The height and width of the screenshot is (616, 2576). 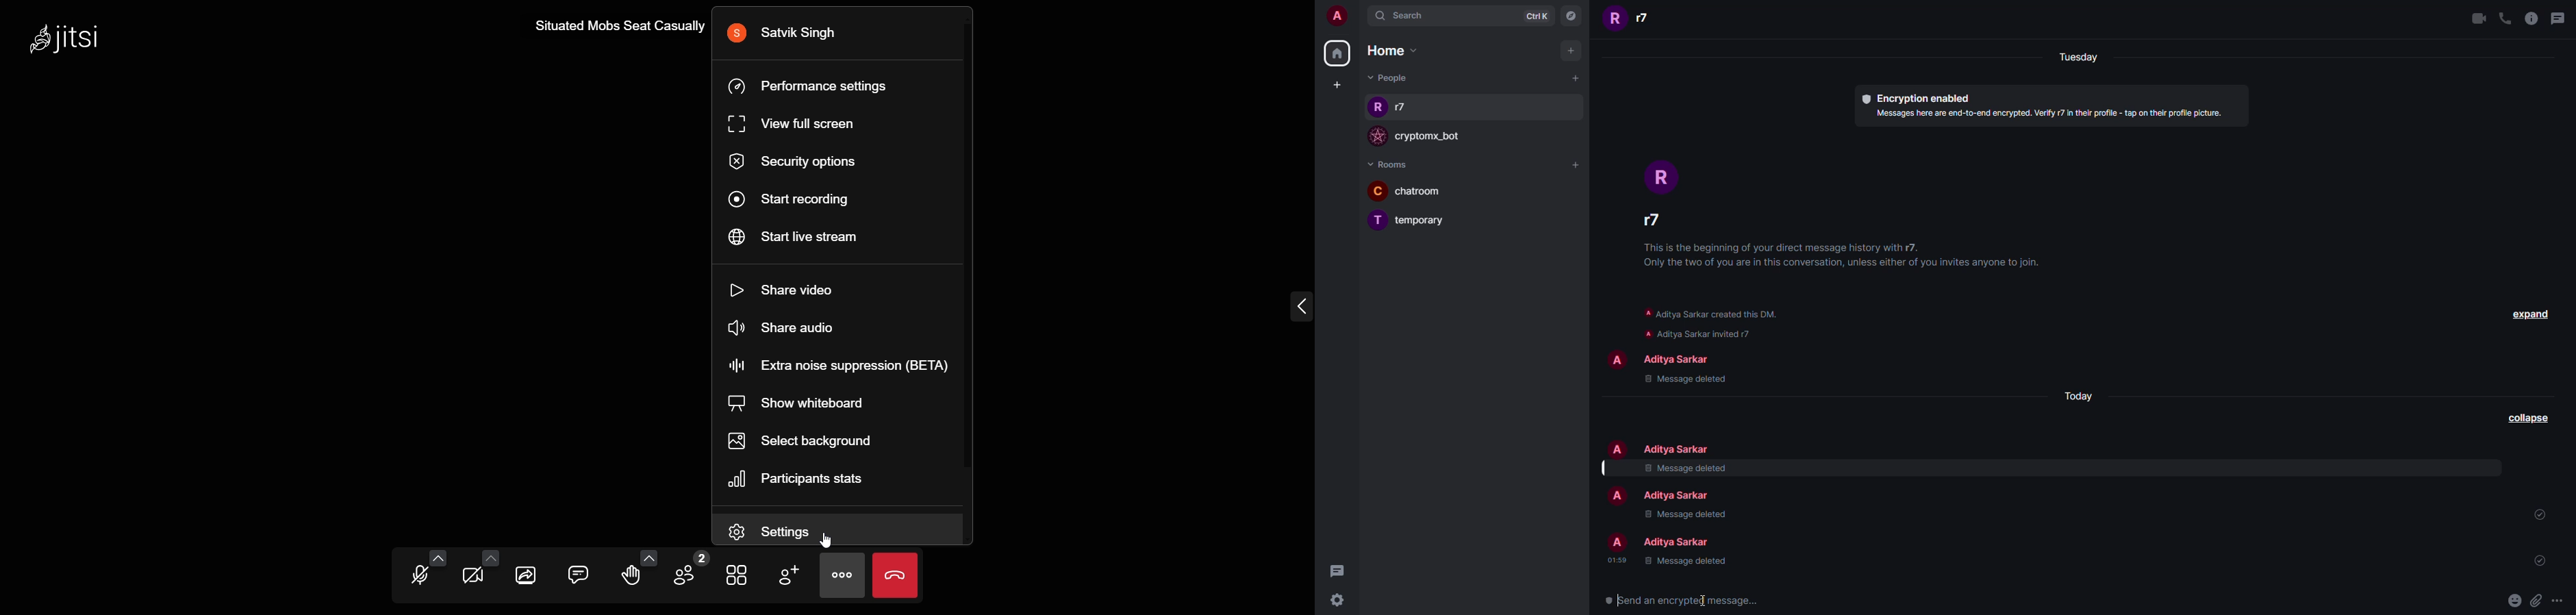 I want to click on expand, so click(x=2530, y=312).